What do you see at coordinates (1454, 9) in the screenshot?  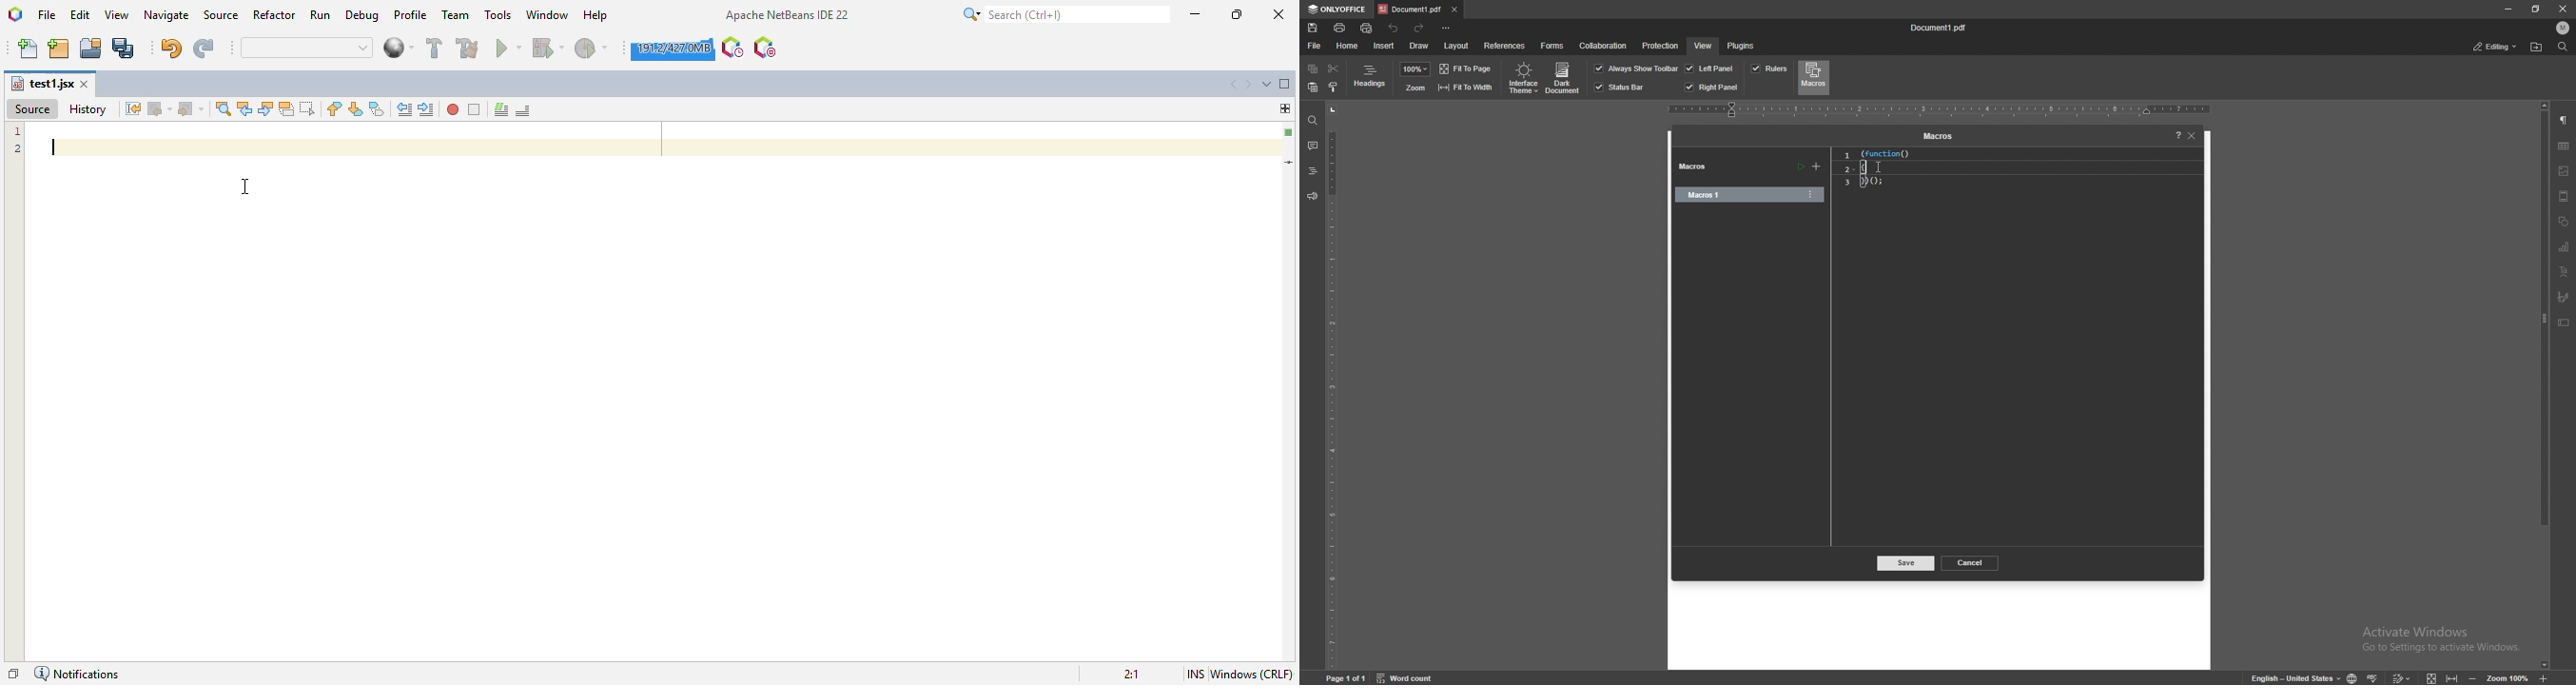 I see `close tab` at bounding box center [1454, 9].